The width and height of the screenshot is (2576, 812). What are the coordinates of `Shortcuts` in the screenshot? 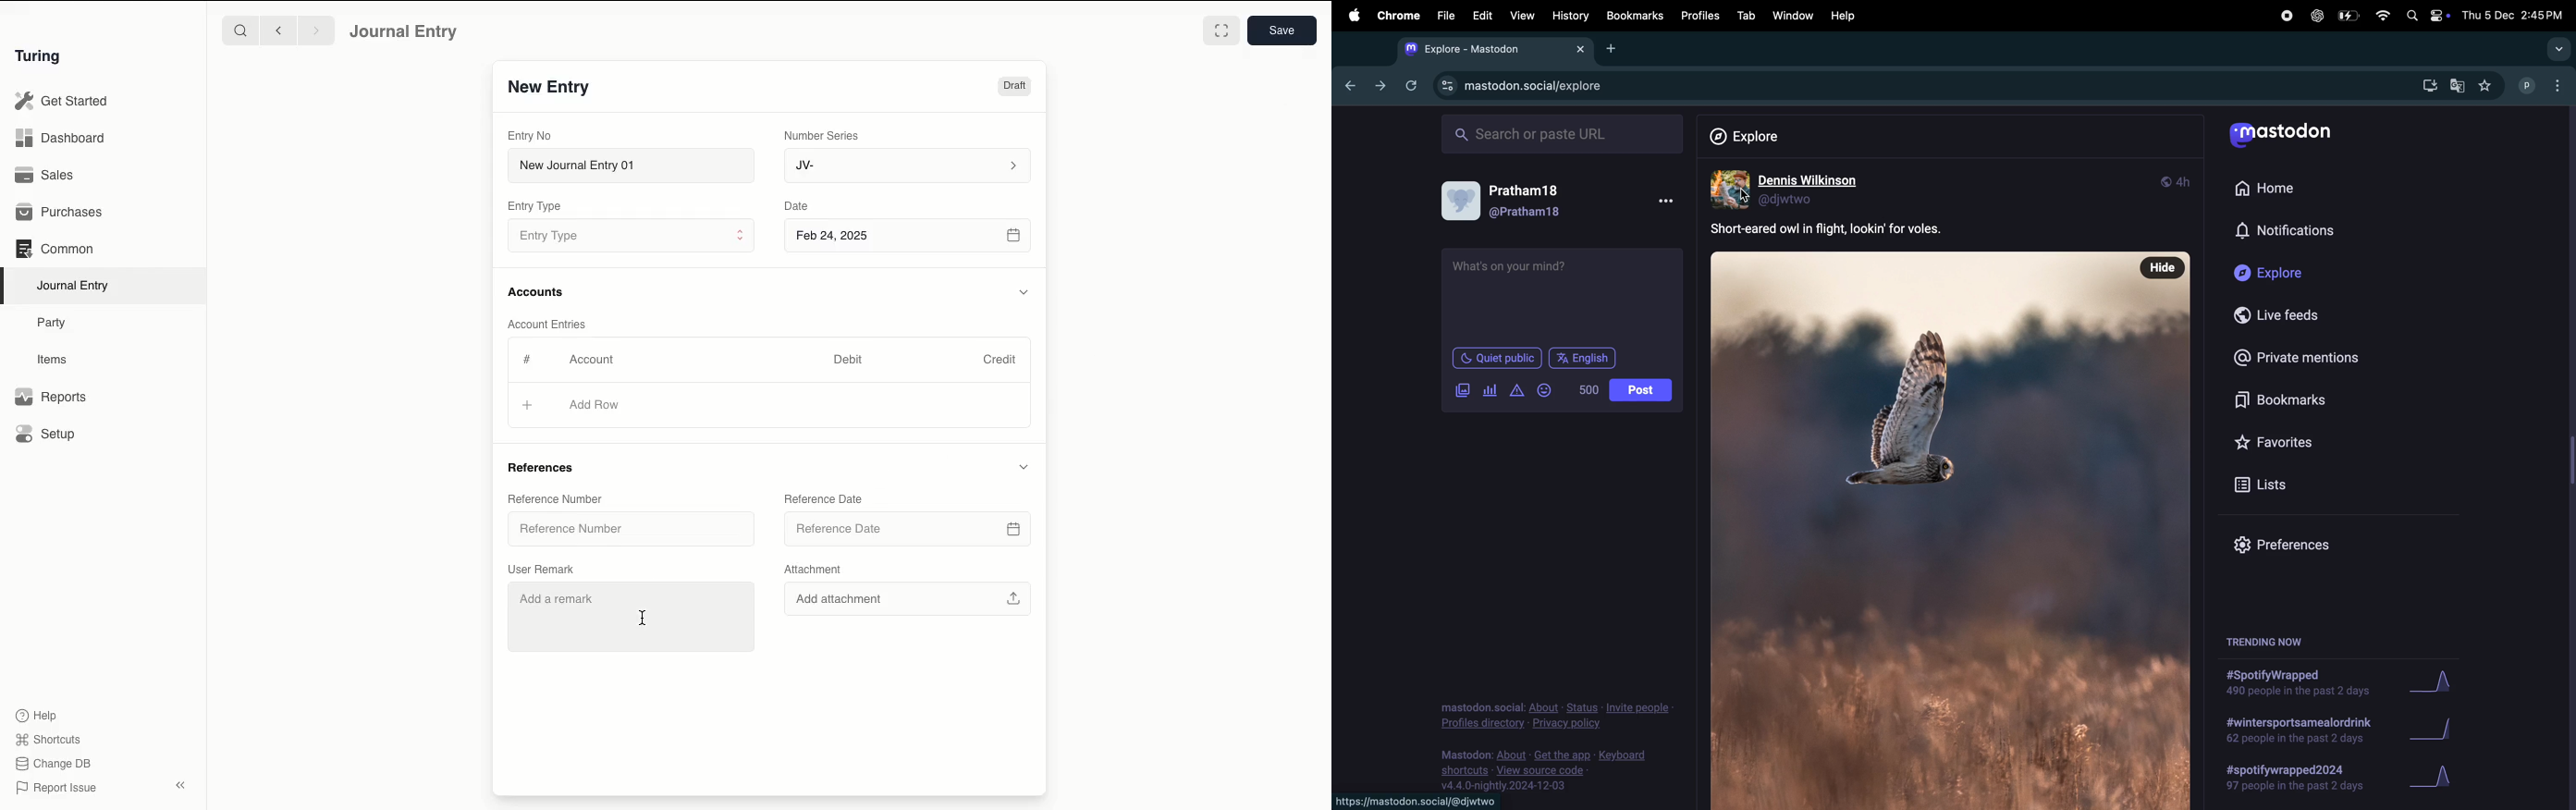 It's located at (51, 740).